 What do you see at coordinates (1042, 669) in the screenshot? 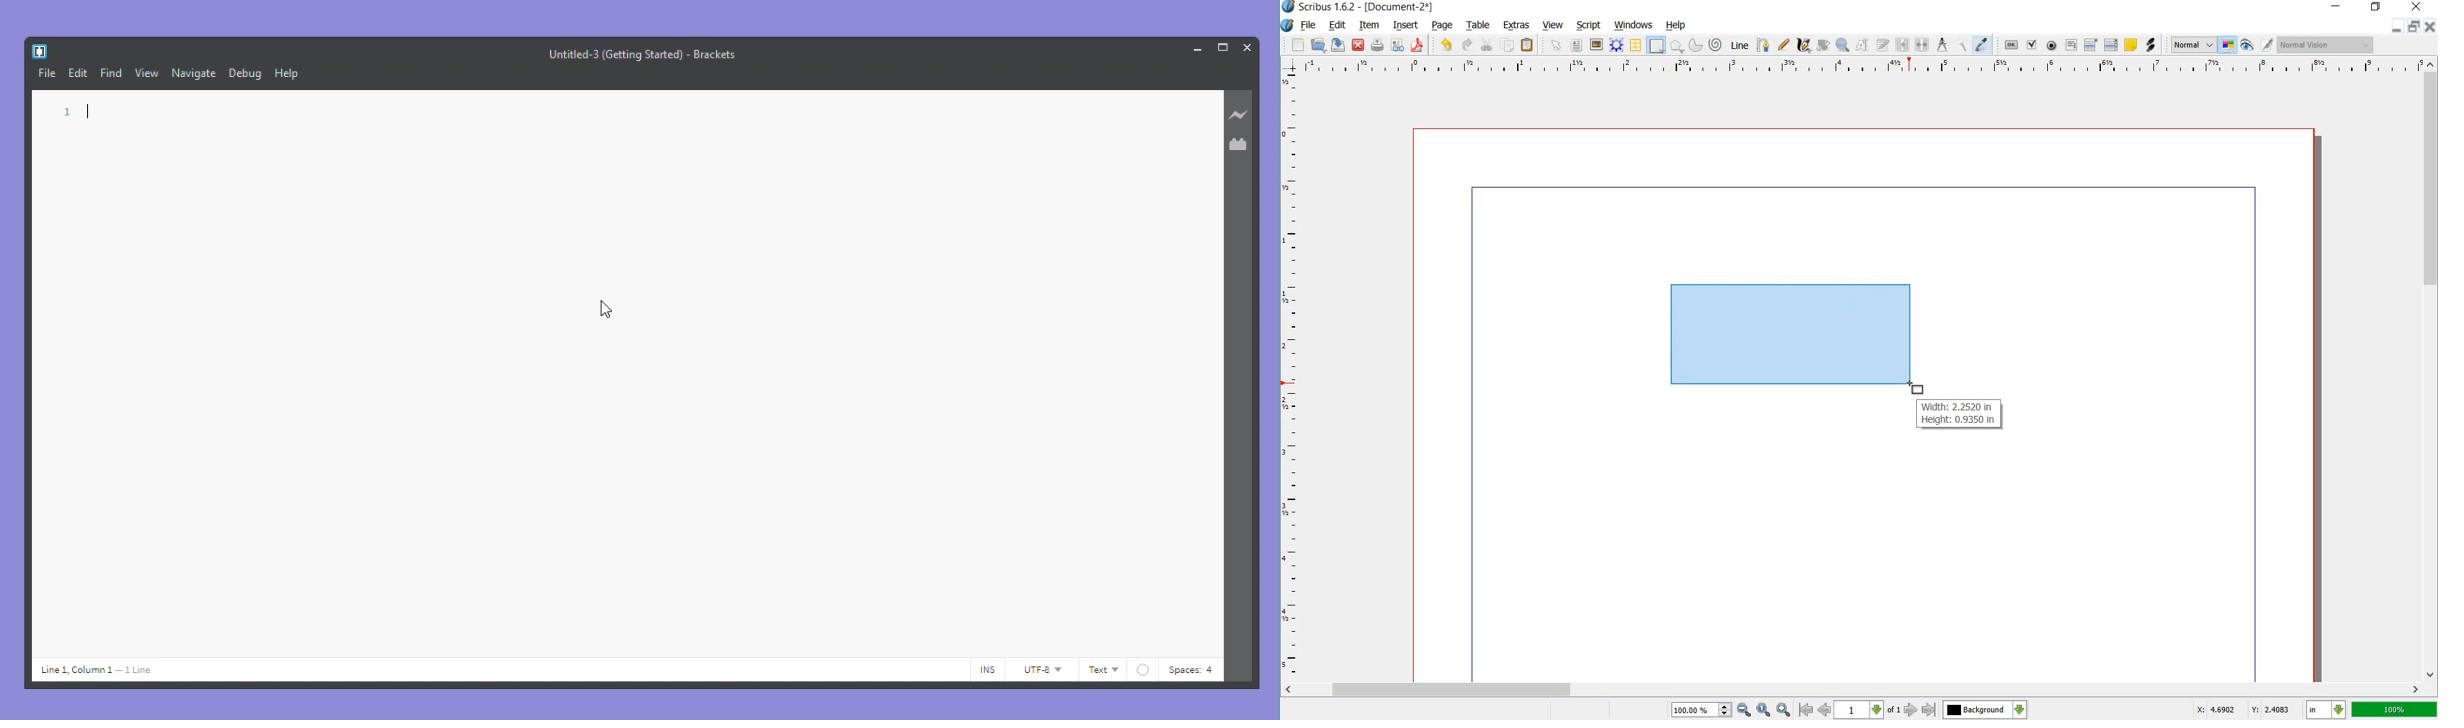
I see `UTF - 8` at bounding box center [1042, 669].